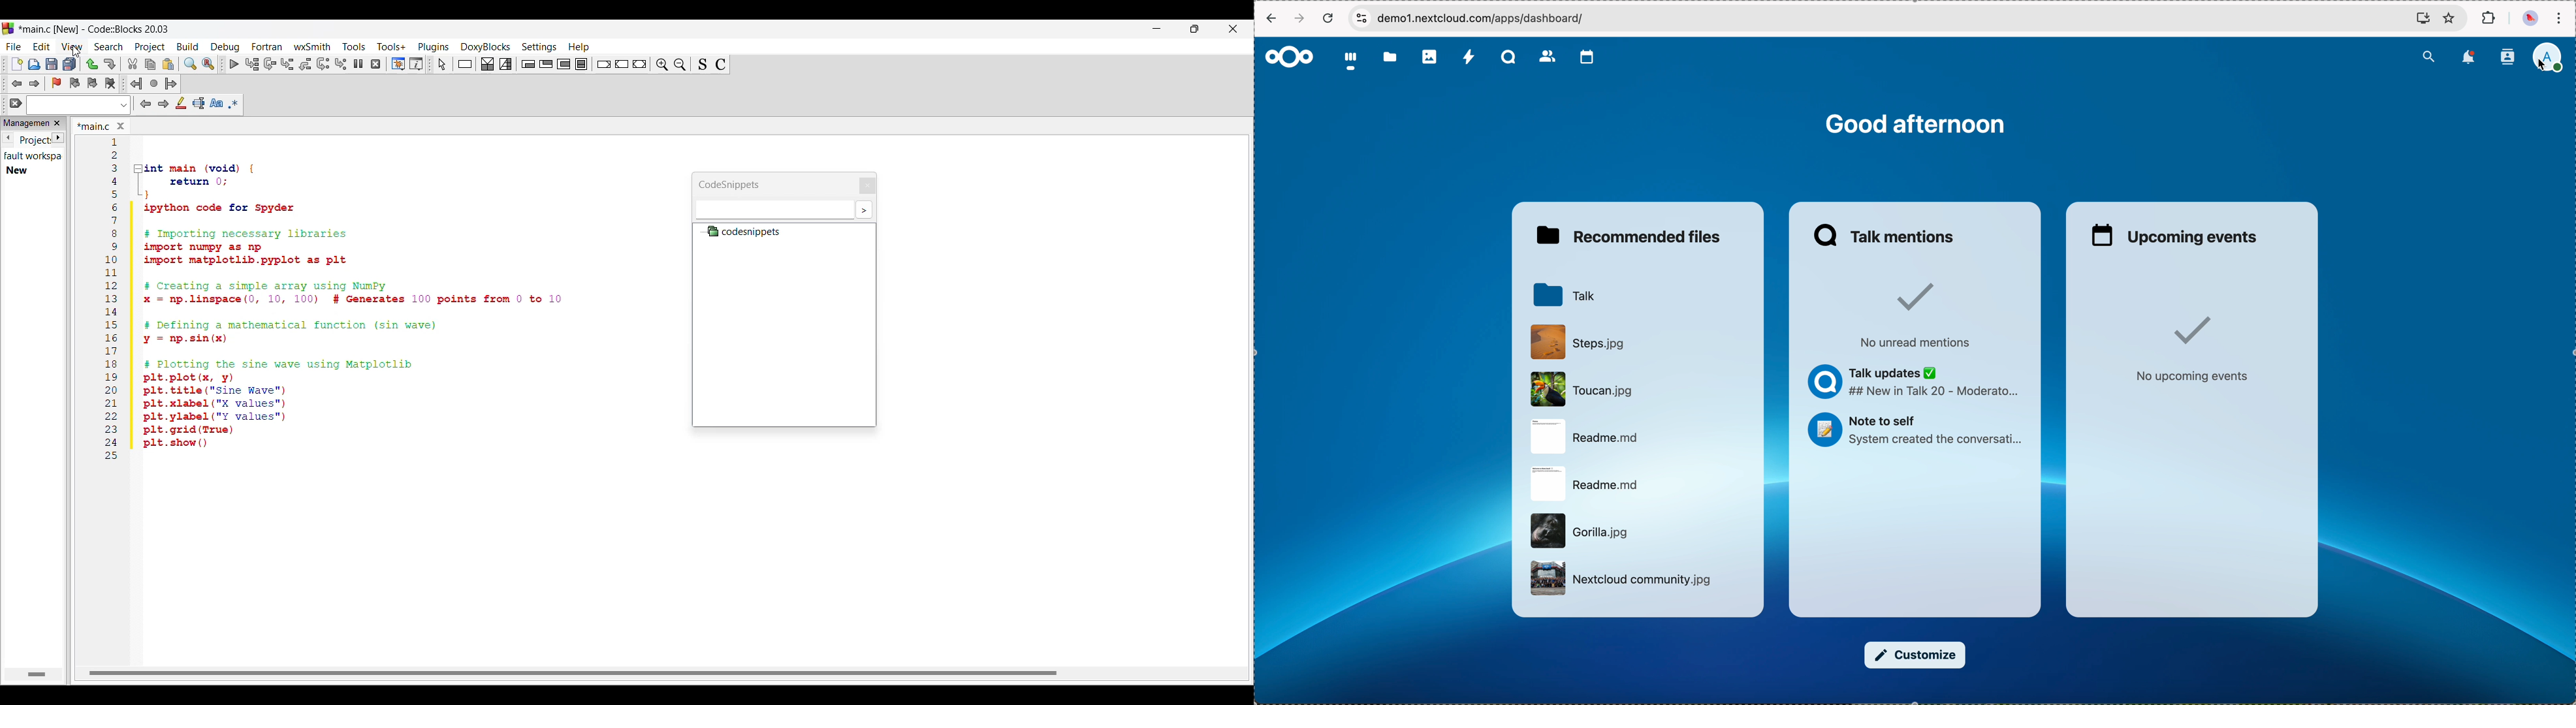  I want to click on Break debugger, so click(358, 63).